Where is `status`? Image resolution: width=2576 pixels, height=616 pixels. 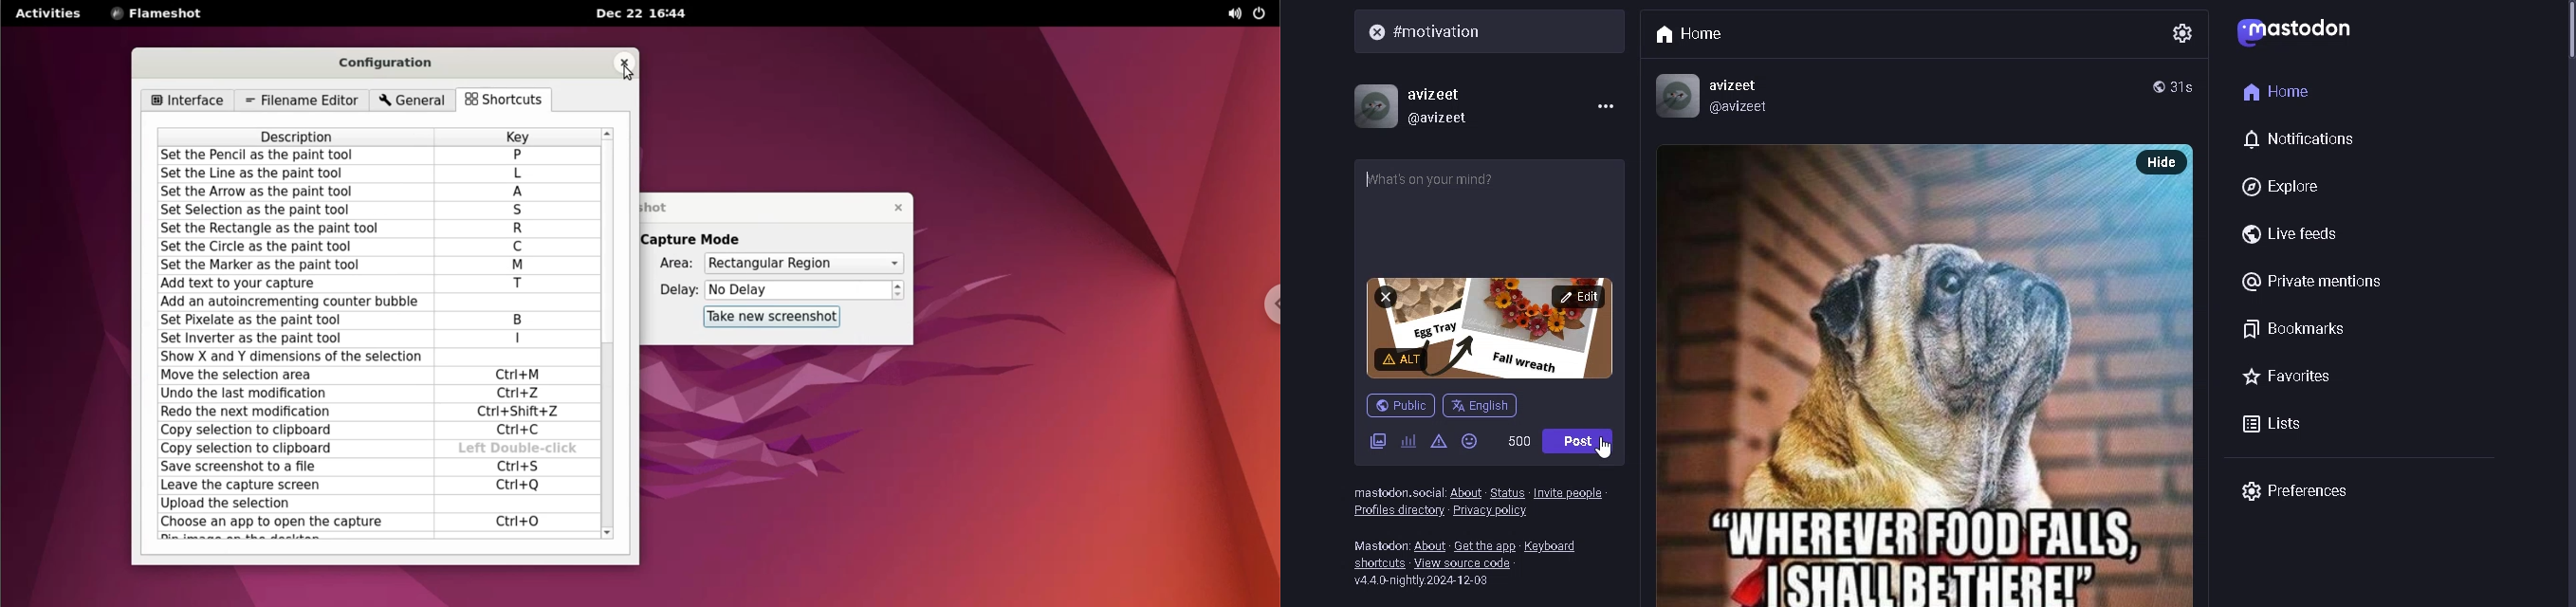
status is located at coordinates (1507, 491).